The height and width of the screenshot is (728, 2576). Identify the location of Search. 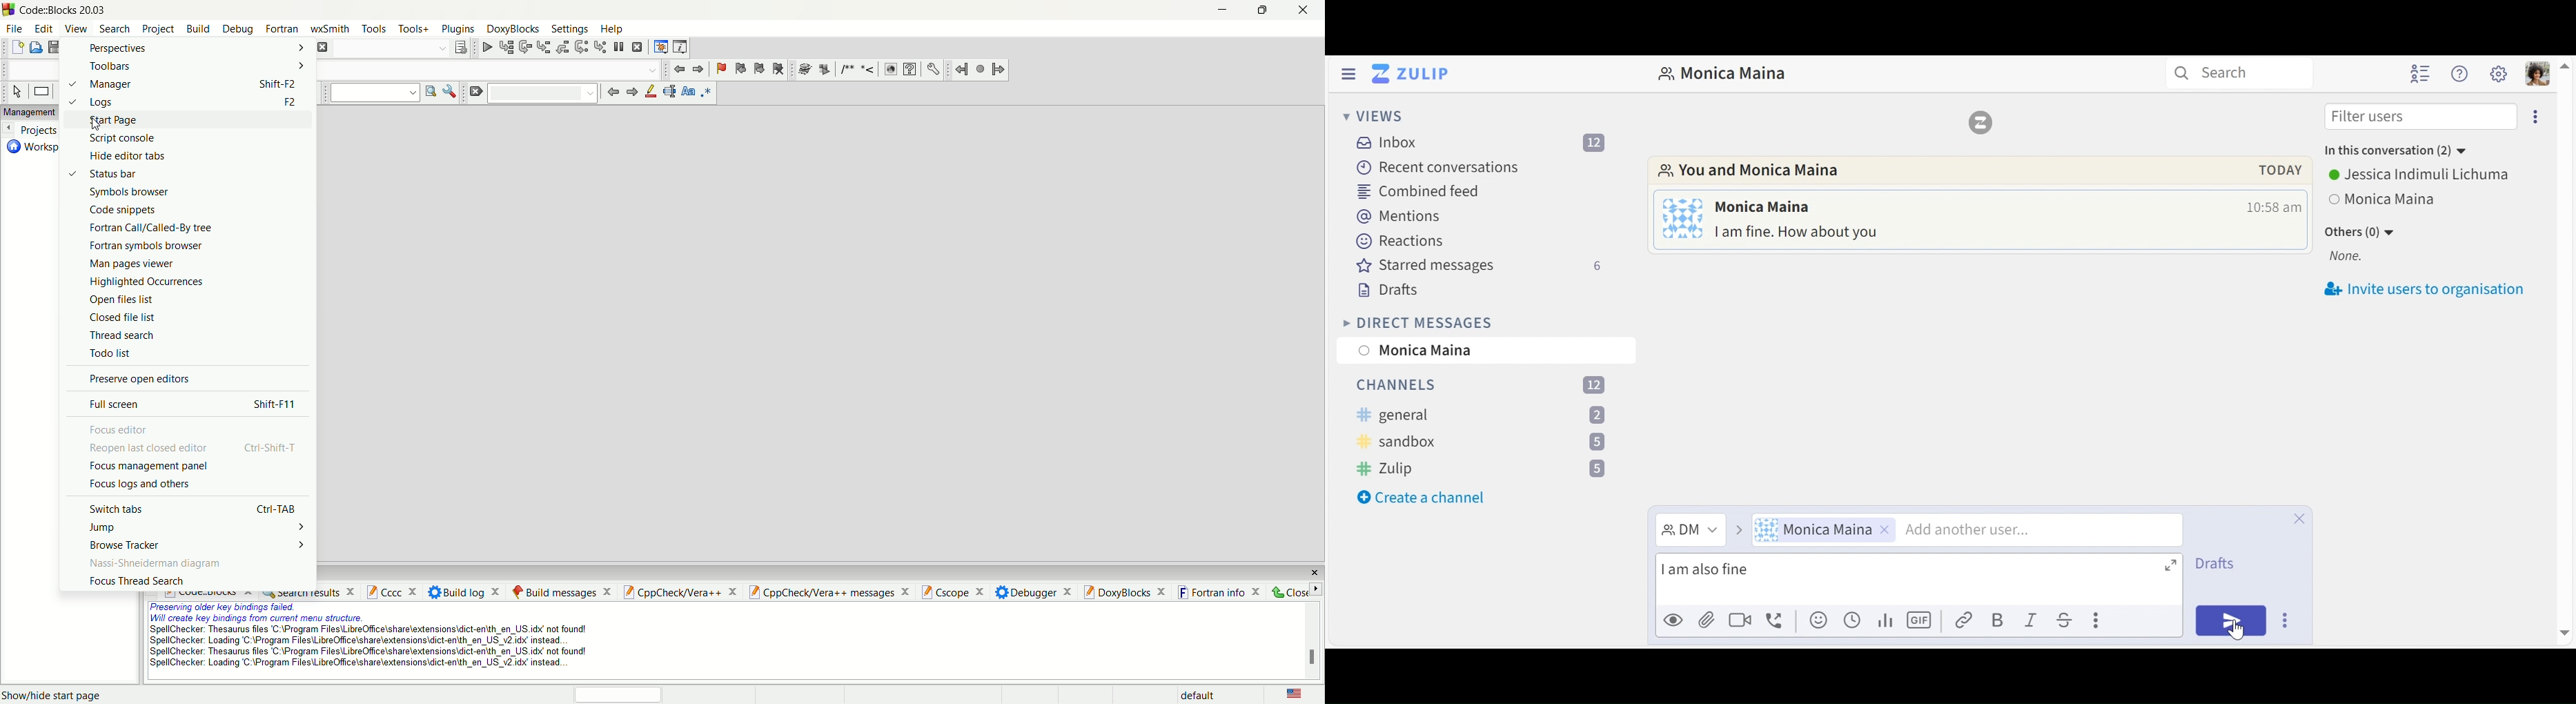
(390, 49).